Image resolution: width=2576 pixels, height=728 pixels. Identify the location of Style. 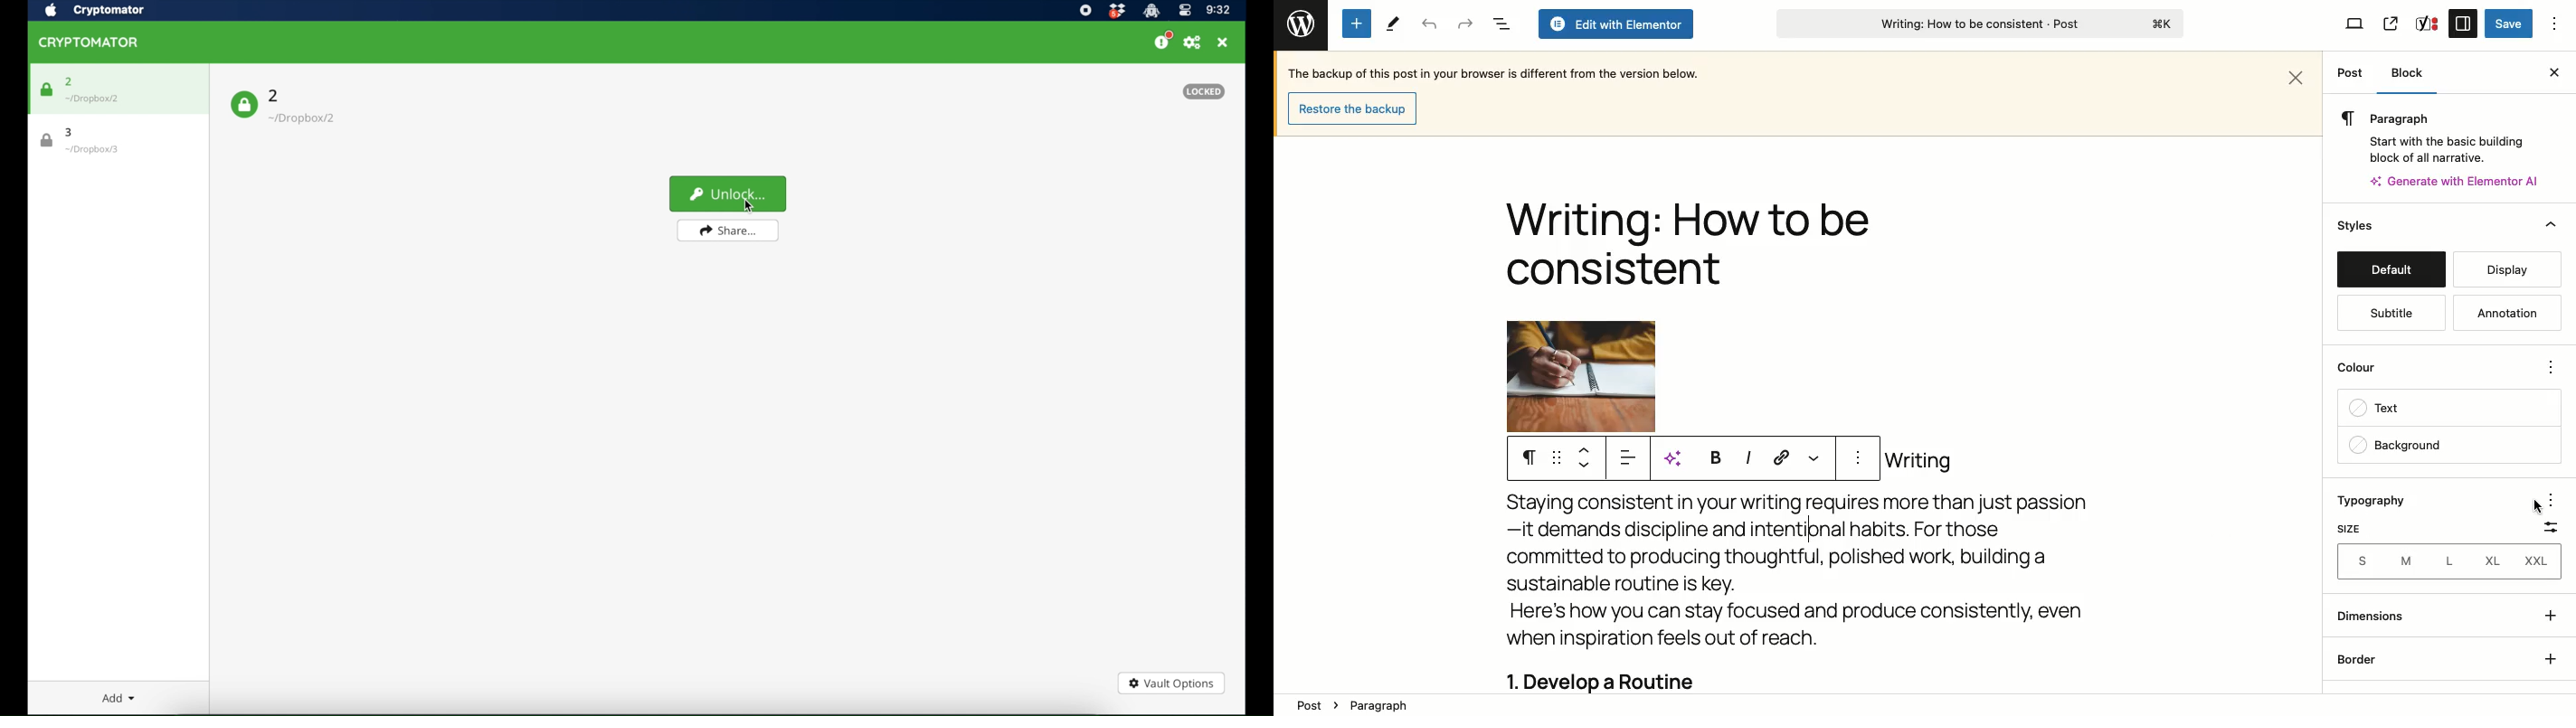
(2357, 225).